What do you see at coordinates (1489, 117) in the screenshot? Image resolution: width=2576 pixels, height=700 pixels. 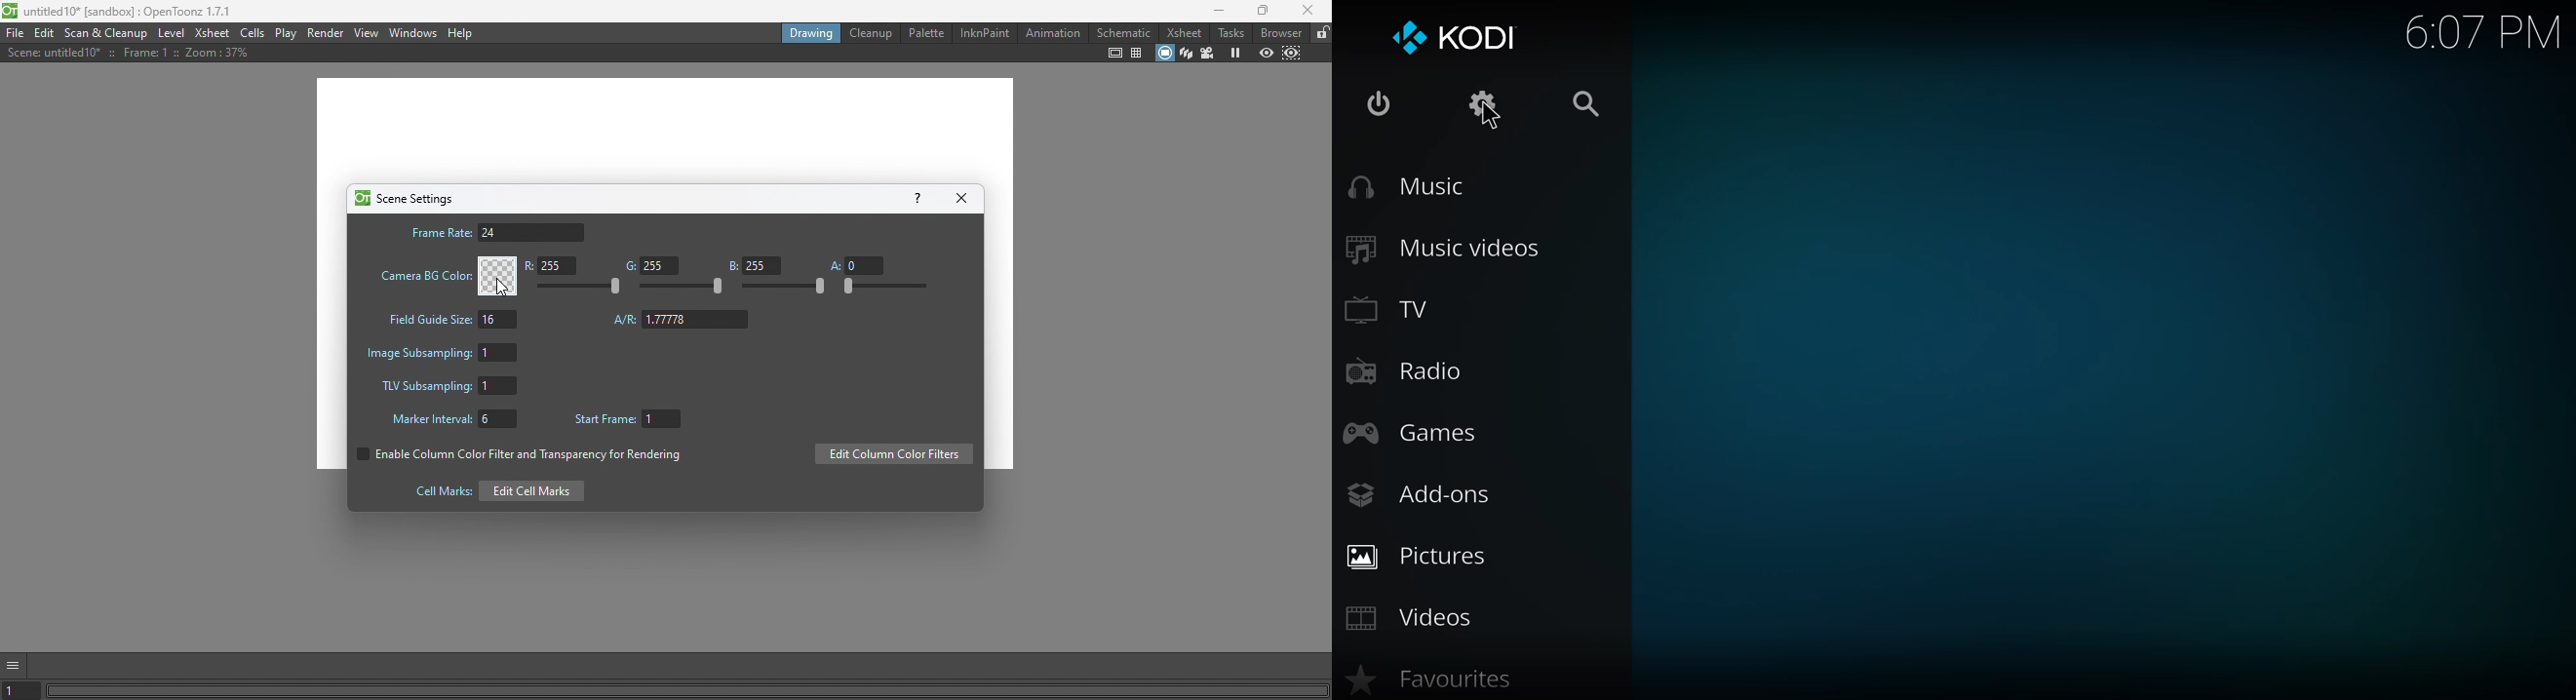 I see `cursor` at bounding box center [1489, 117].